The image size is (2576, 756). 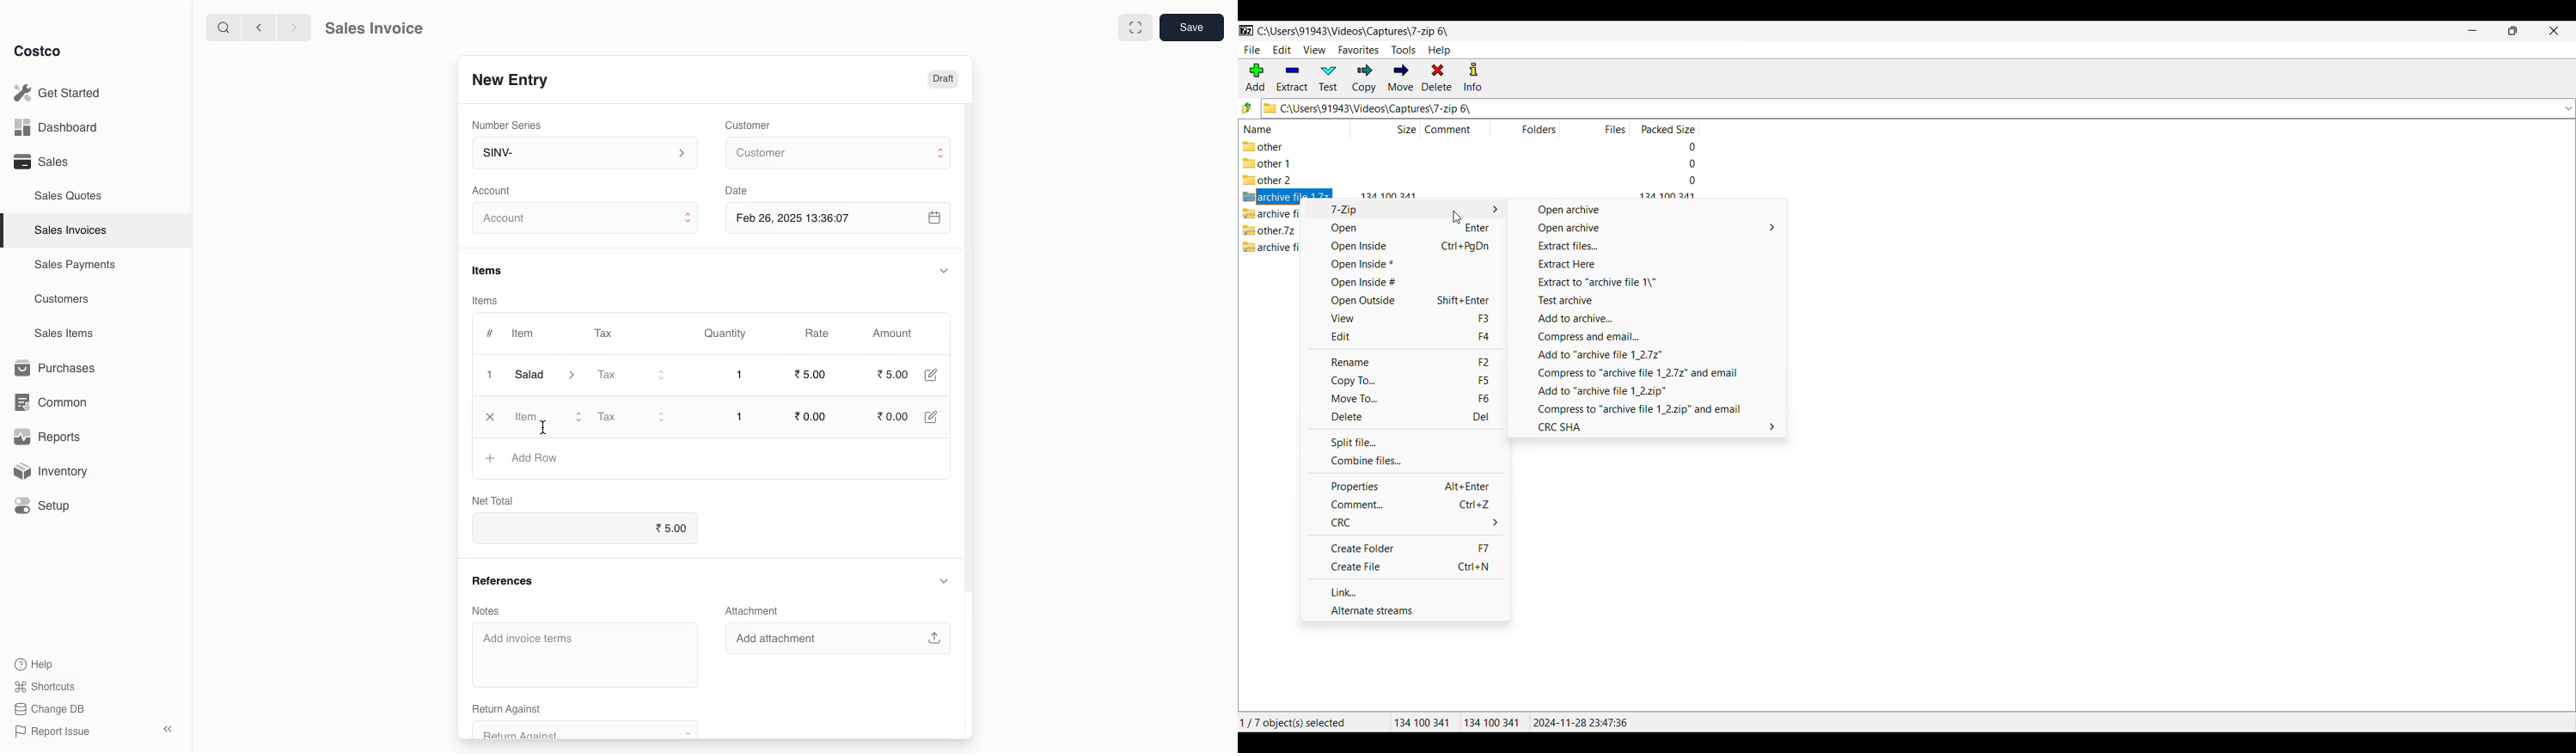 What do you see at coordinates (35, 663) in the screenshot?
I see `Help` at bounding box center [35, 663].